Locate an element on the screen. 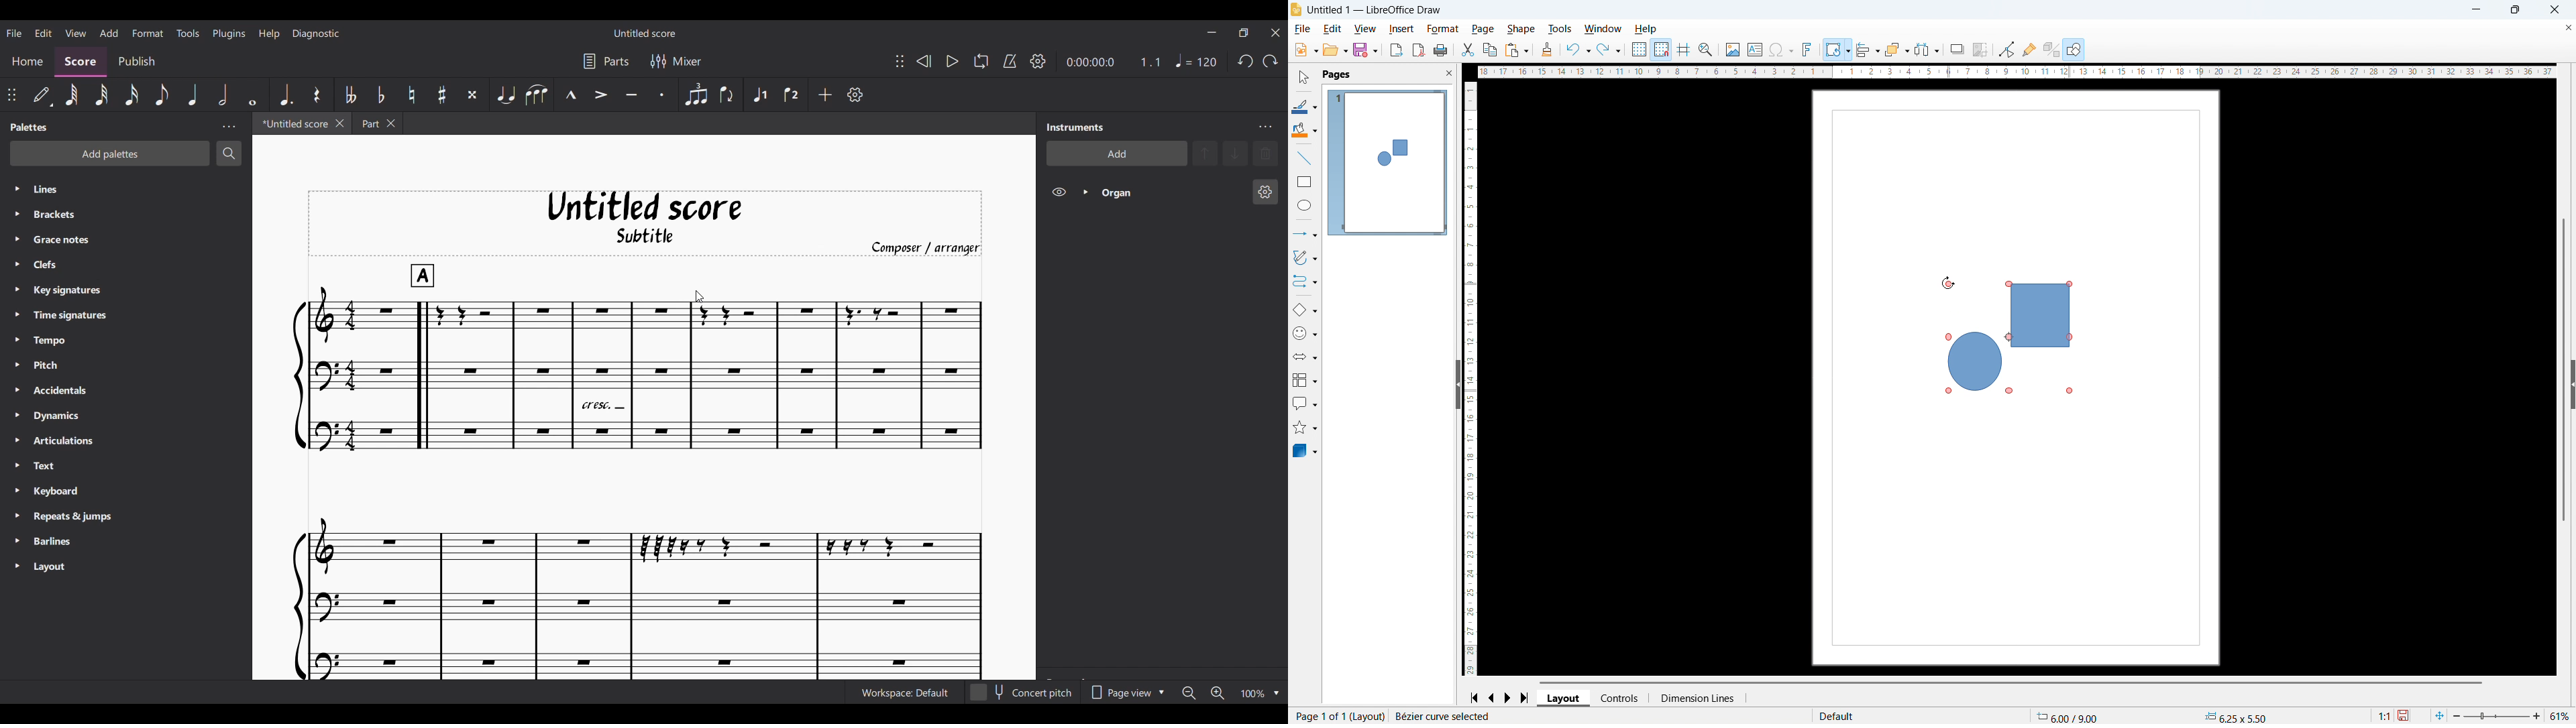 The image size is (2576, 728). line  is located at coordinates (1304, 158).